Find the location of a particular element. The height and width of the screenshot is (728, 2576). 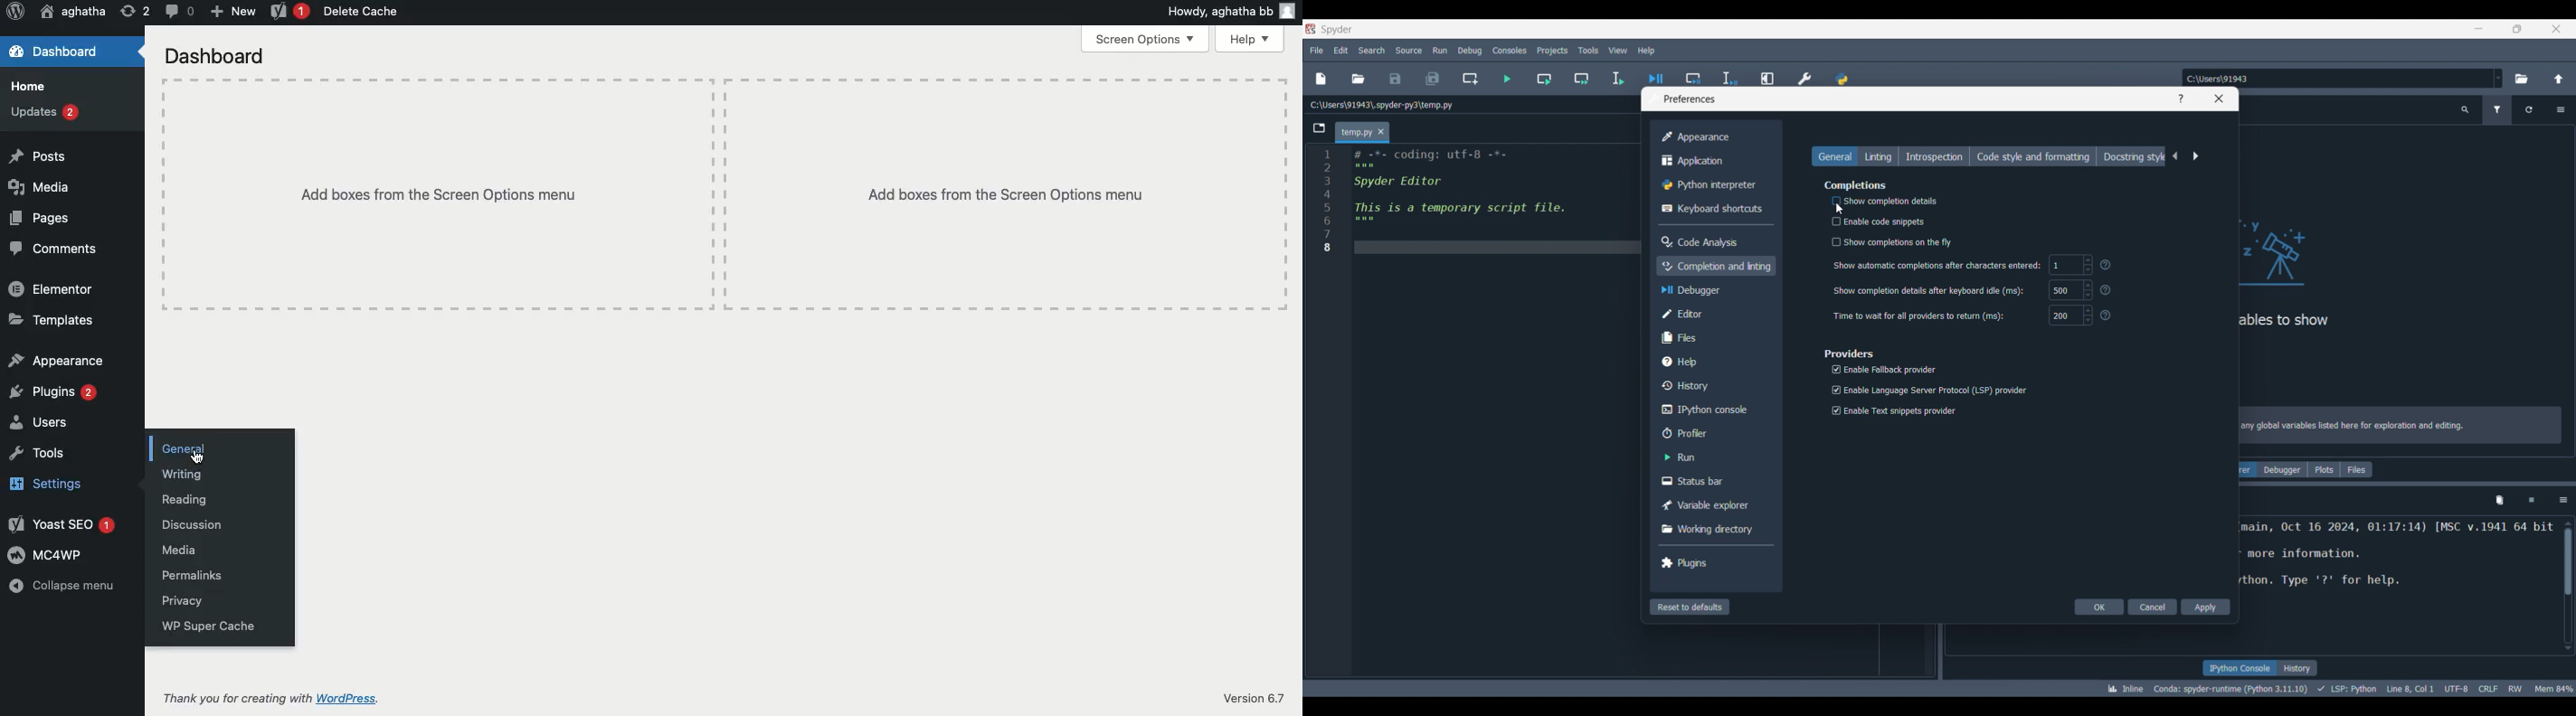

Docstring style is located at coordinates (2132, 156).